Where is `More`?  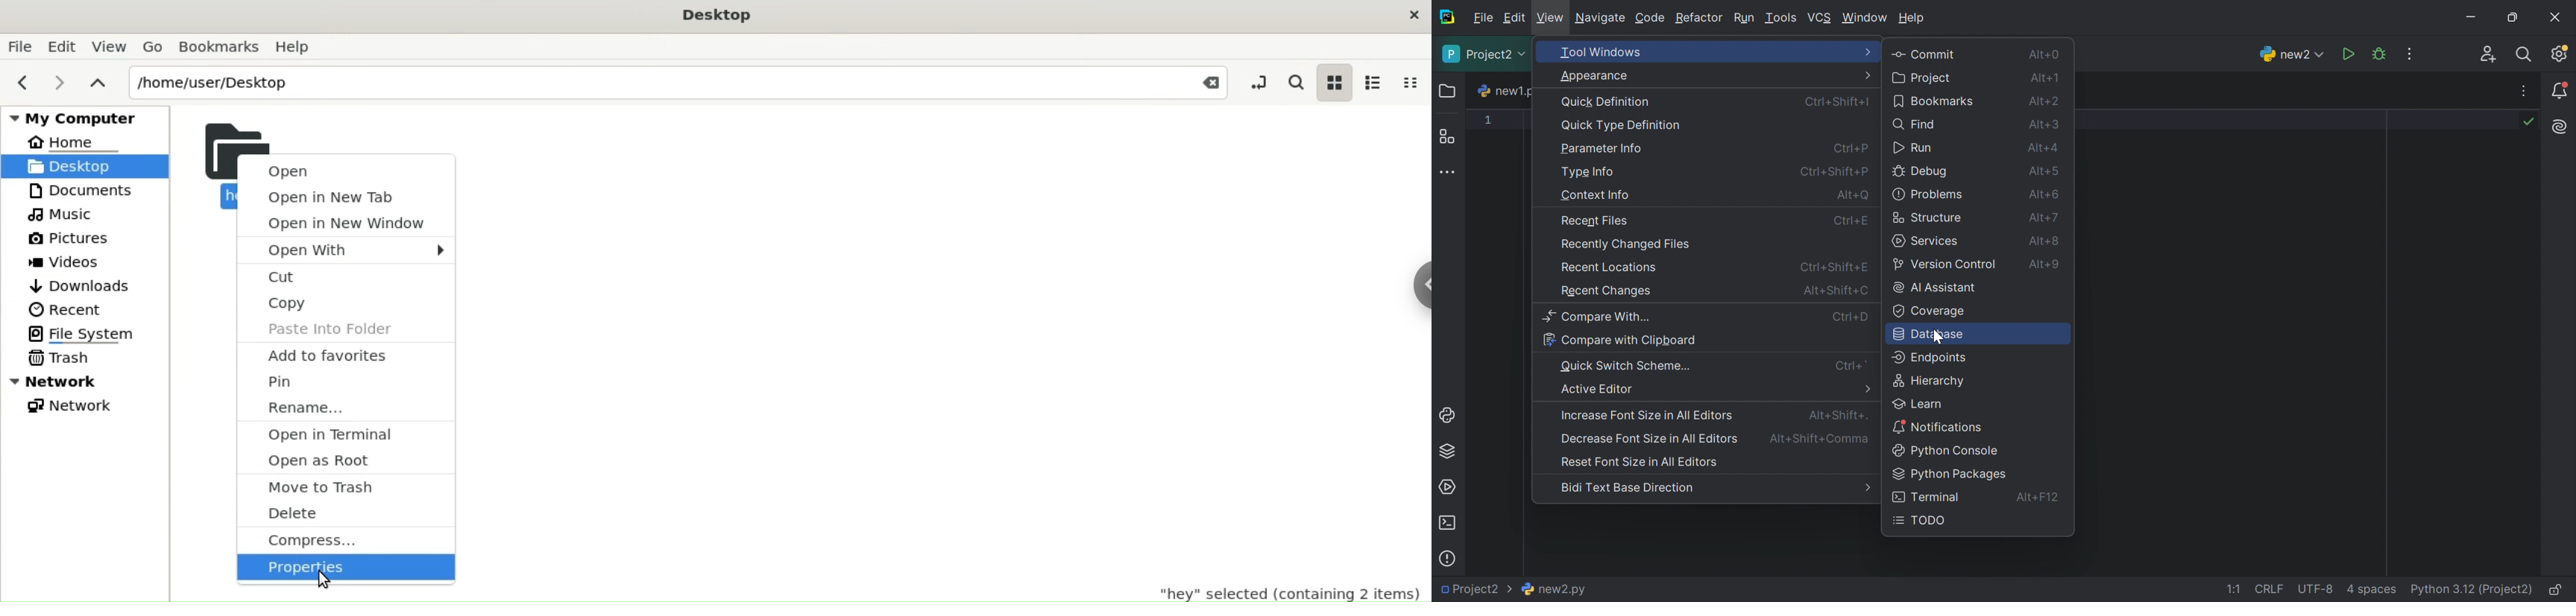 More is located at coordinates (1867, 75).